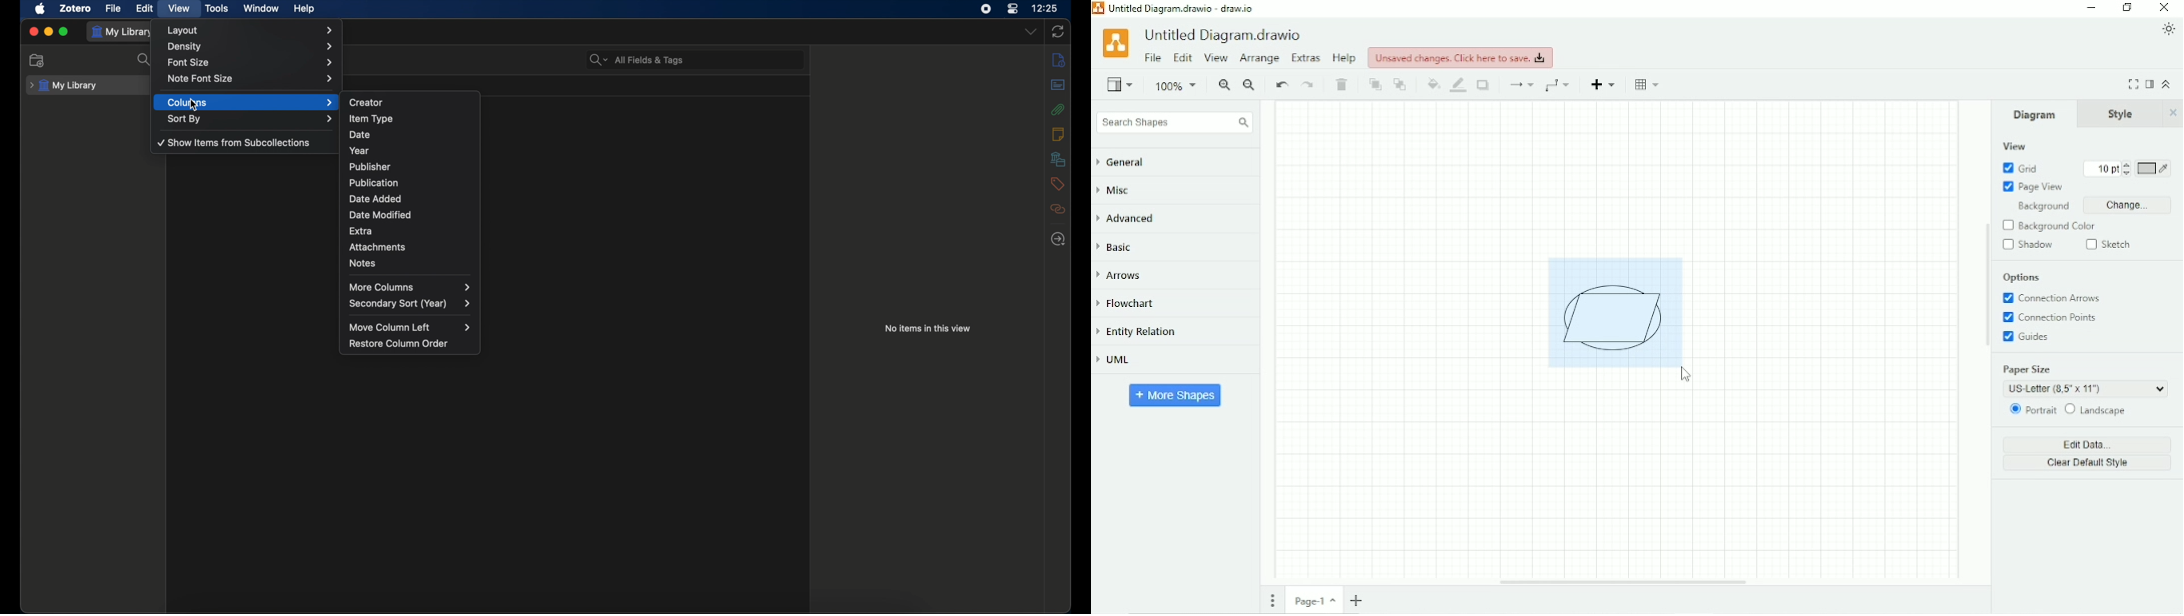  What do you see at coordinates (33, 31) in the screenshot?
I see `close` at bounding box center [33, 31].